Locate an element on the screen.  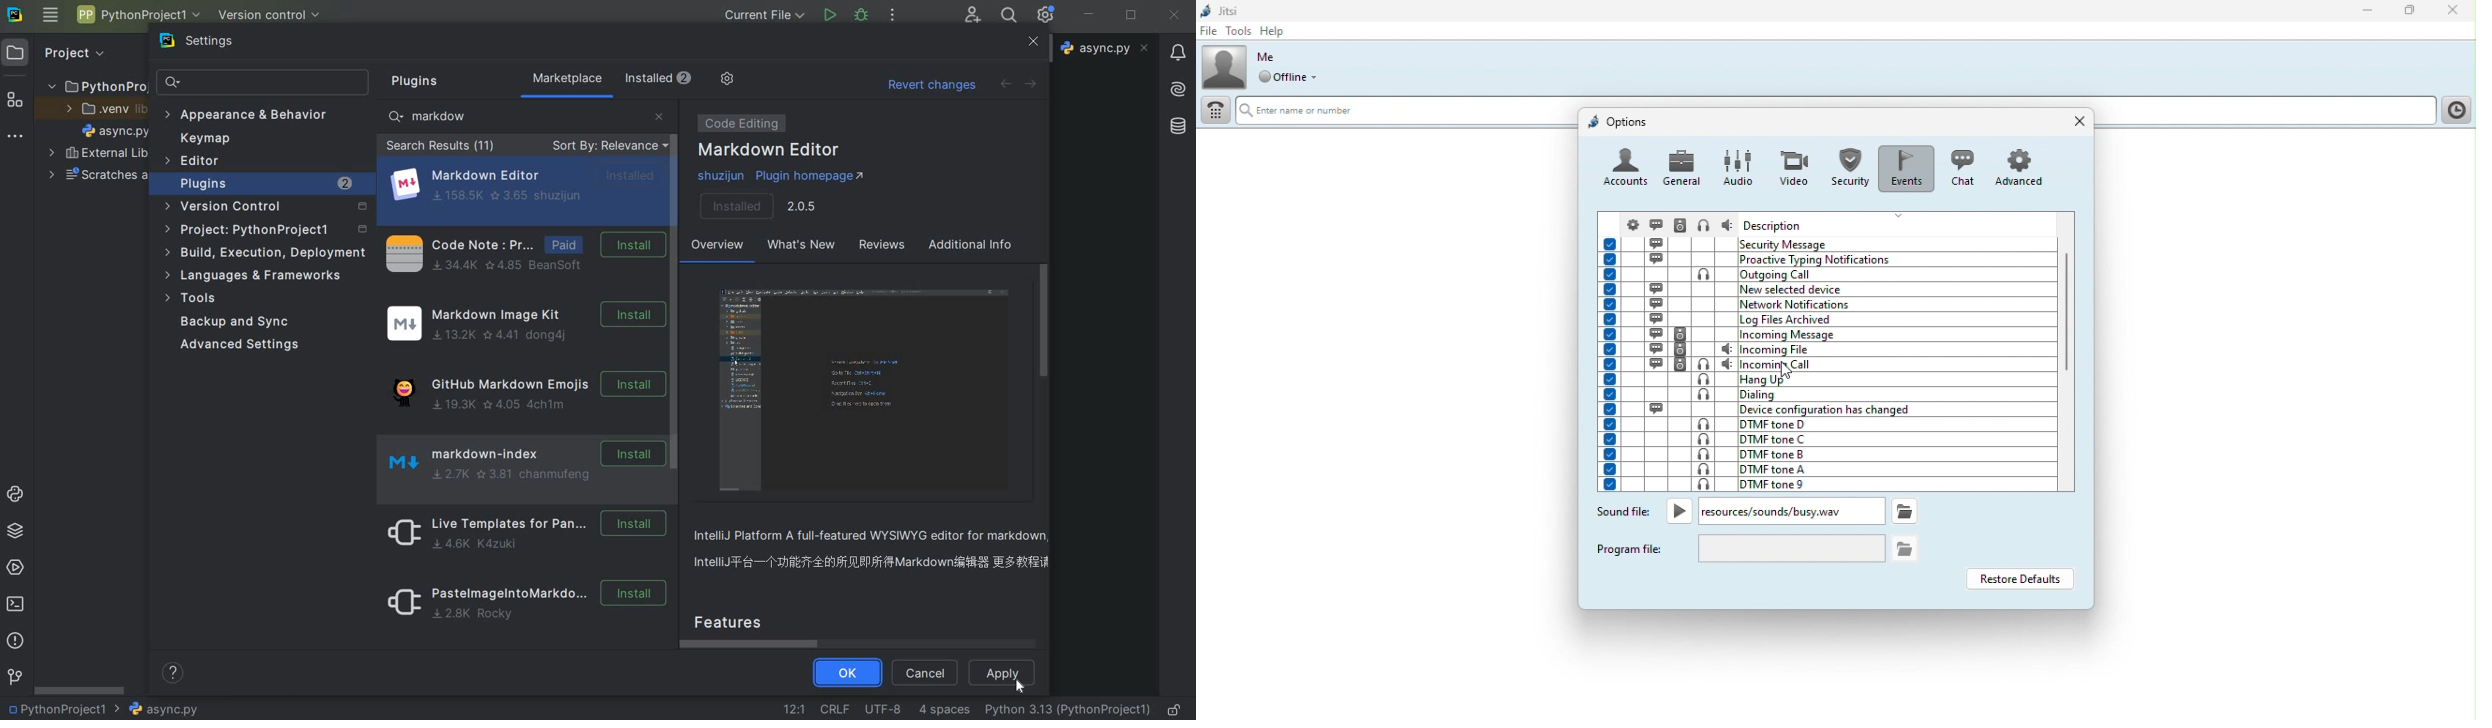
General is located at coordinates (1683, 167).